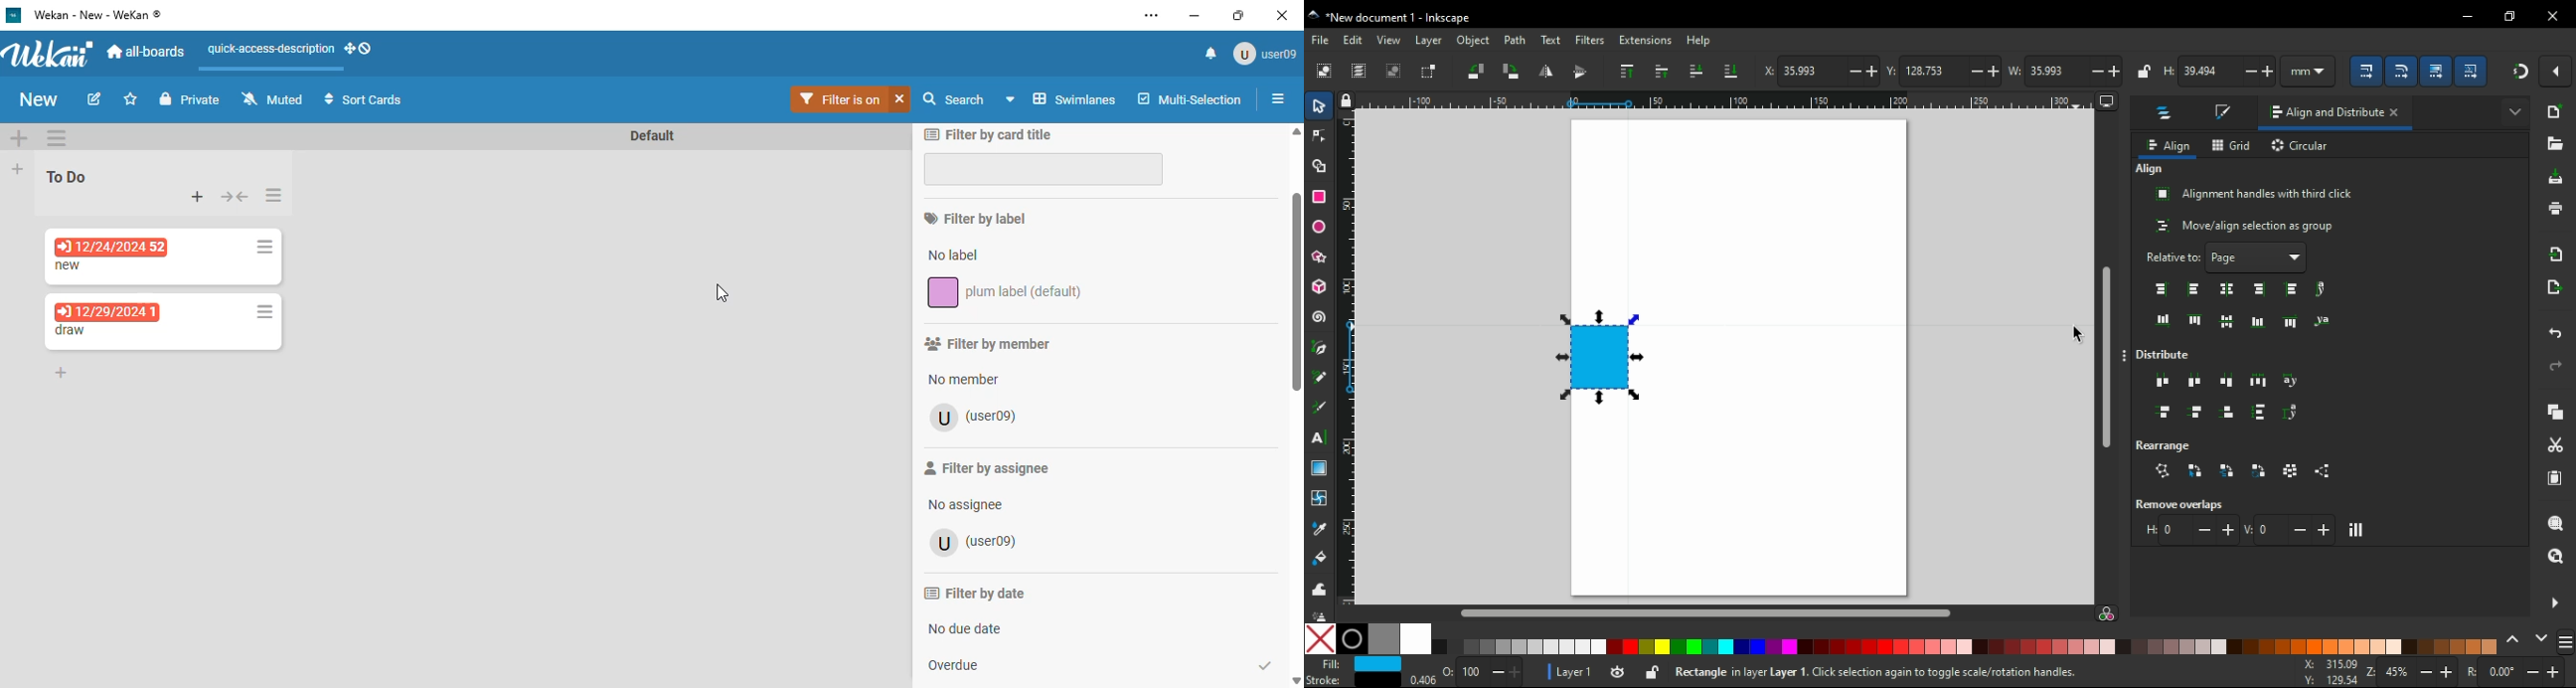 The width and height of the screenshot is (2576, 700). What do you see at coordinates (2211, 257) in the screenshot?
I see `relative to` at bounding box center [2211, 257].